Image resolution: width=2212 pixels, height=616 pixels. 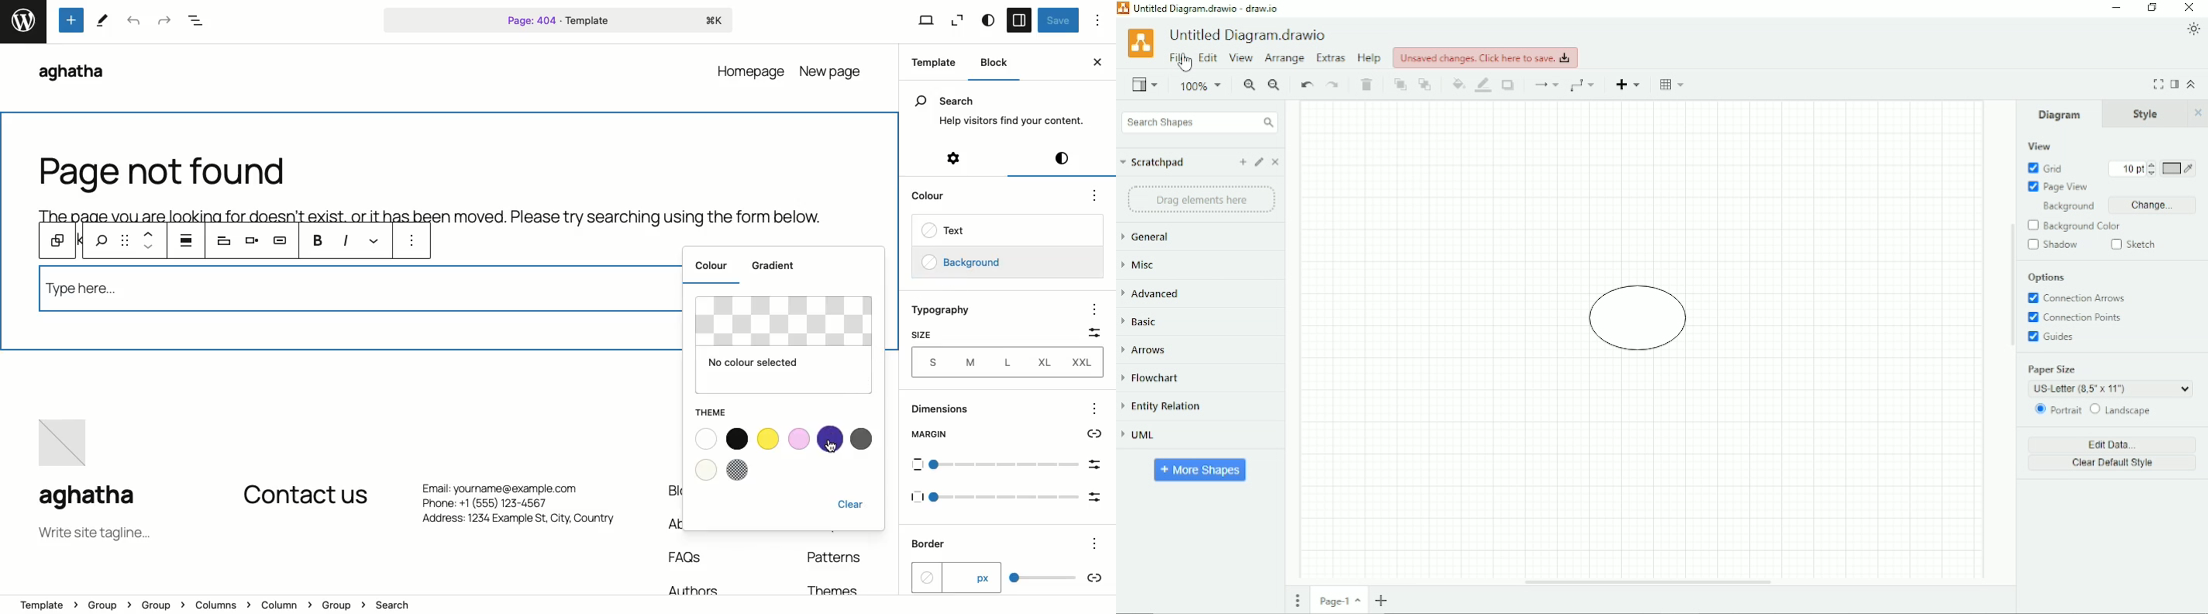 What do you see at coordinates (1250, 85) in the screenshot?
I see `Zoom In` at bounding box center [1250, 85].